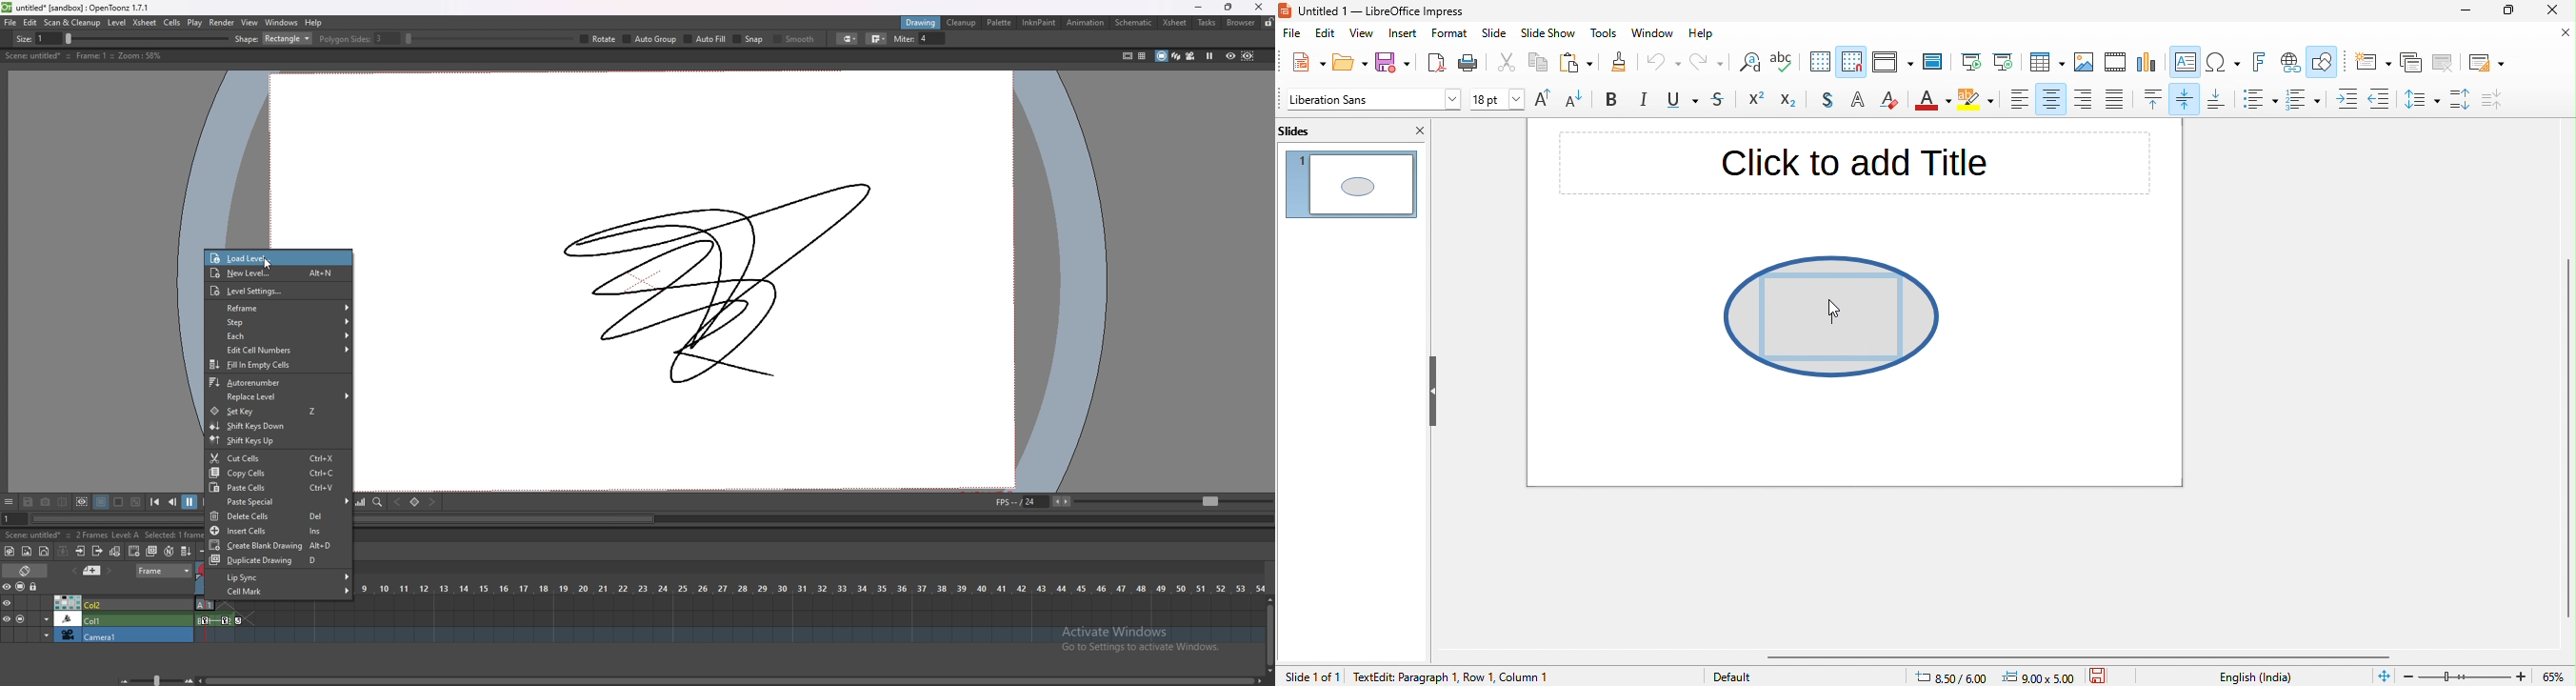  Describe the element at coordinates (2557, 11) in the screenshot. I see `close` at that location.